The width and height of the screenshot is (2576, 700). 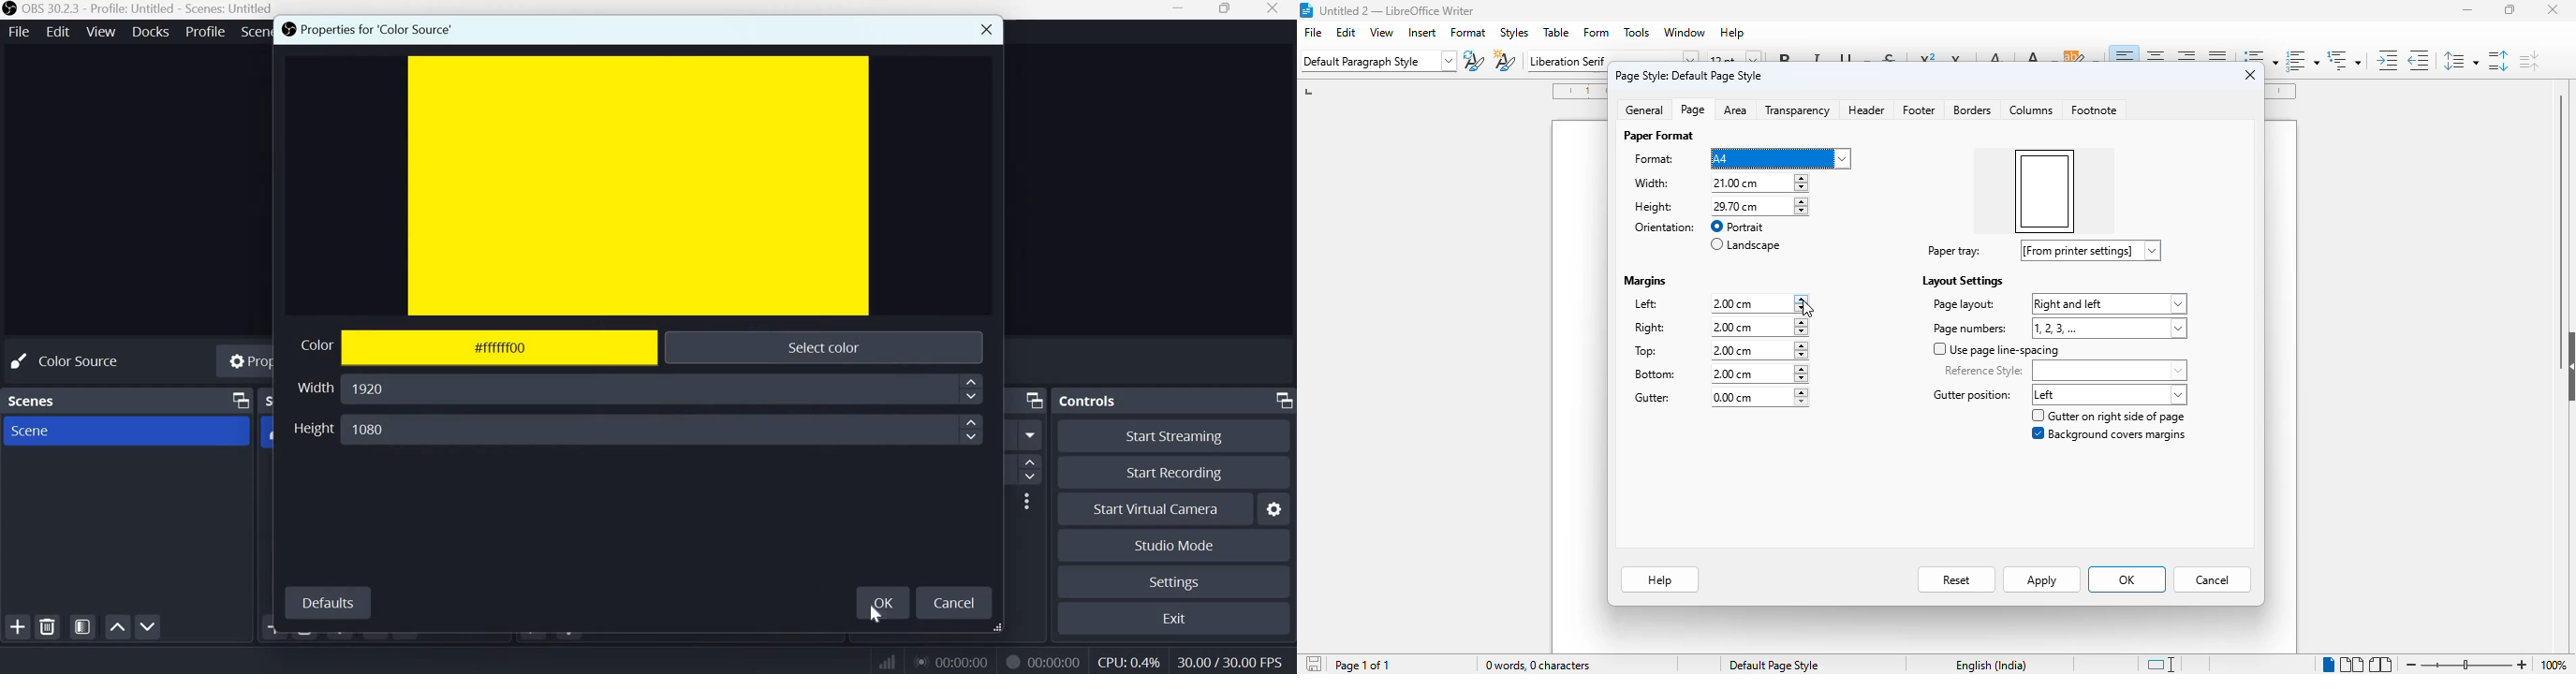 I want to click on toggle unordered list, so click(x=2262, y=55).